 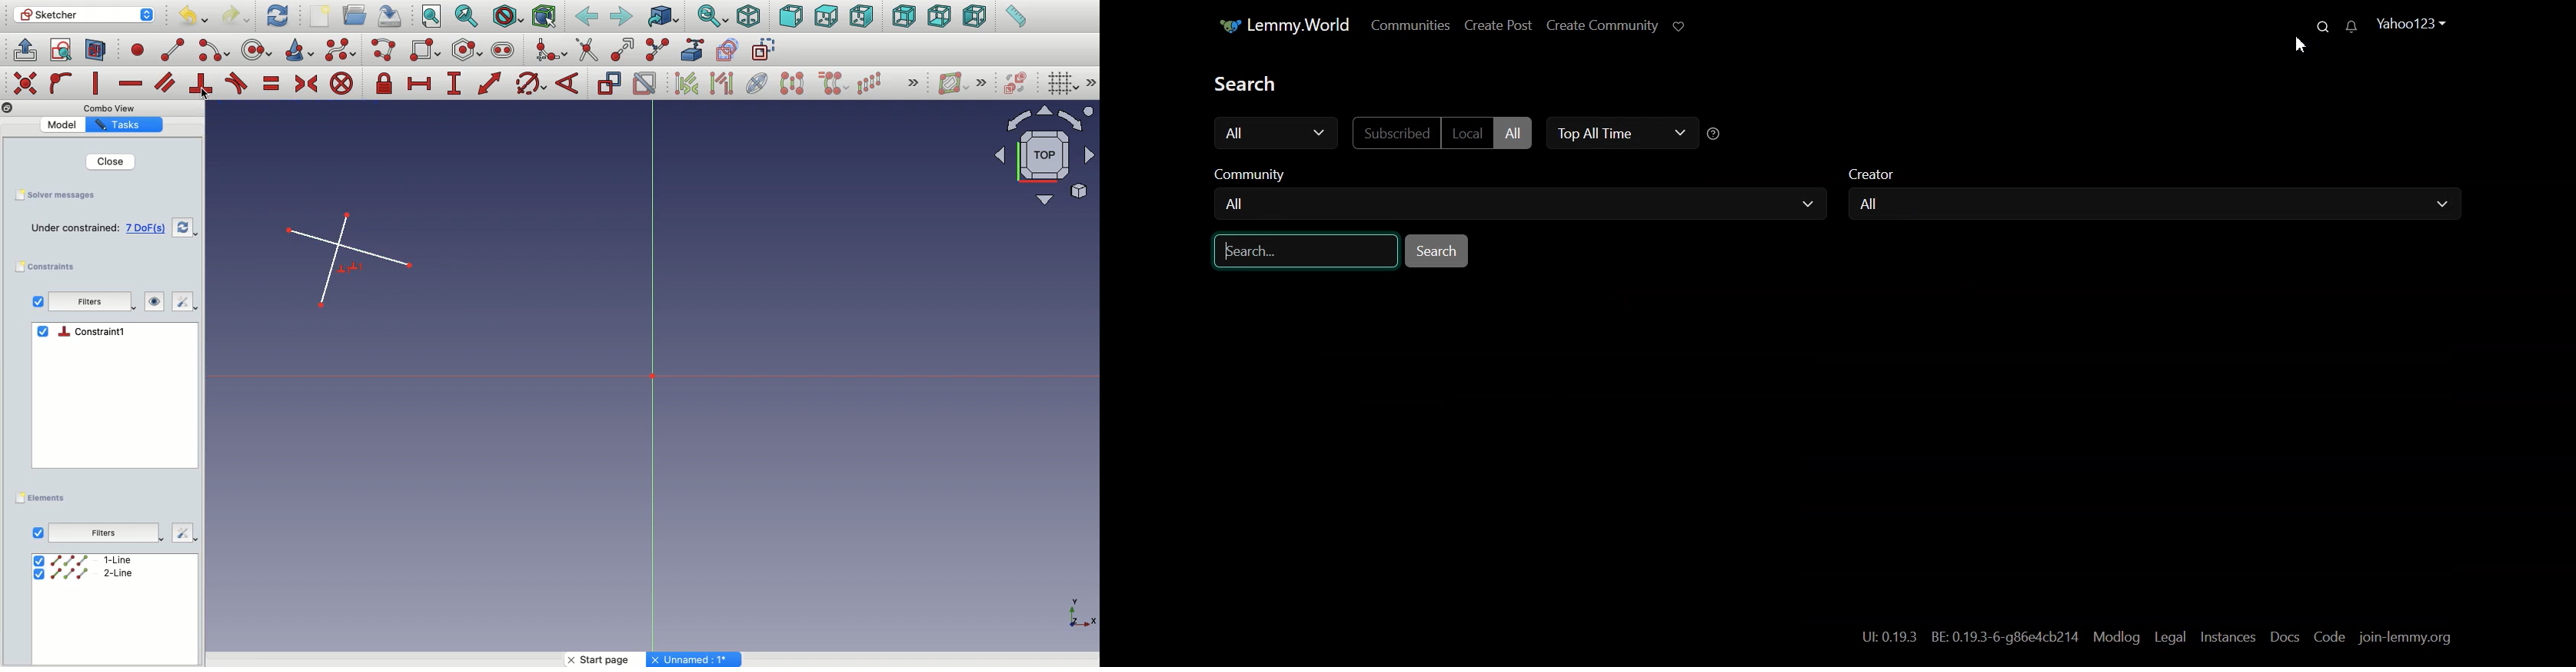 I want to click on Rectangle, so click(x=427, y=50).